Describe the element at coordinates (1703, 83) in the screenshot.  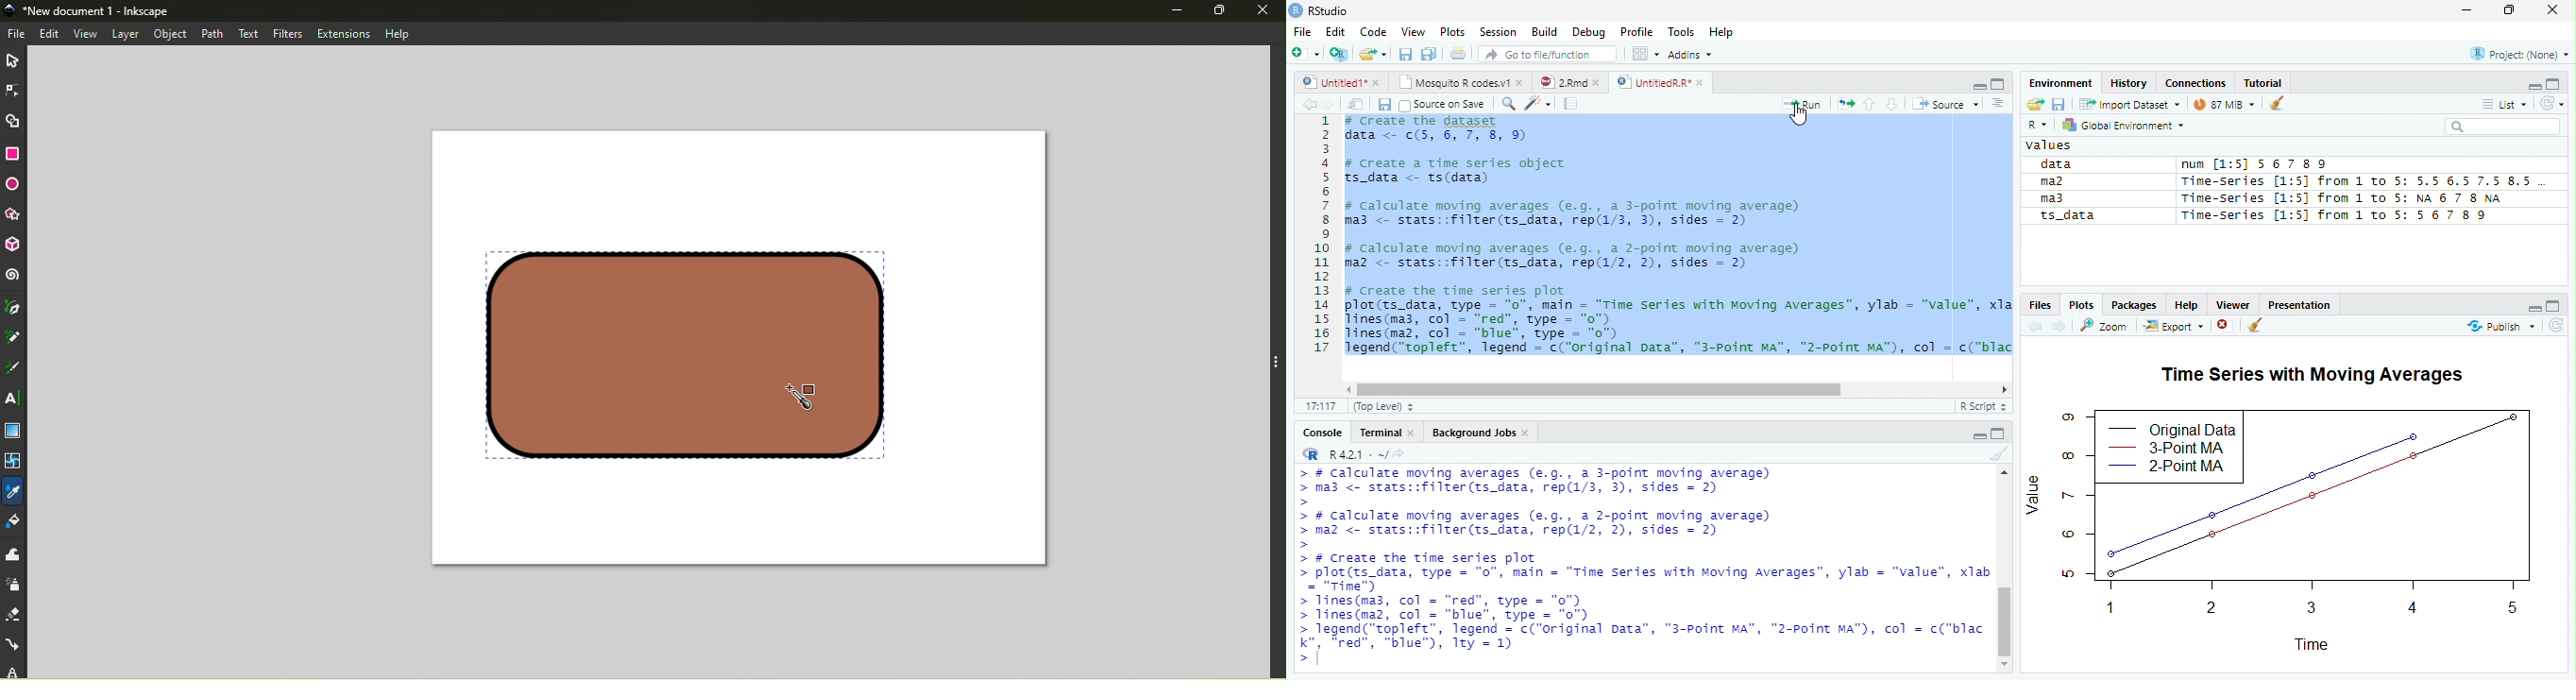
I see `close` at that location.